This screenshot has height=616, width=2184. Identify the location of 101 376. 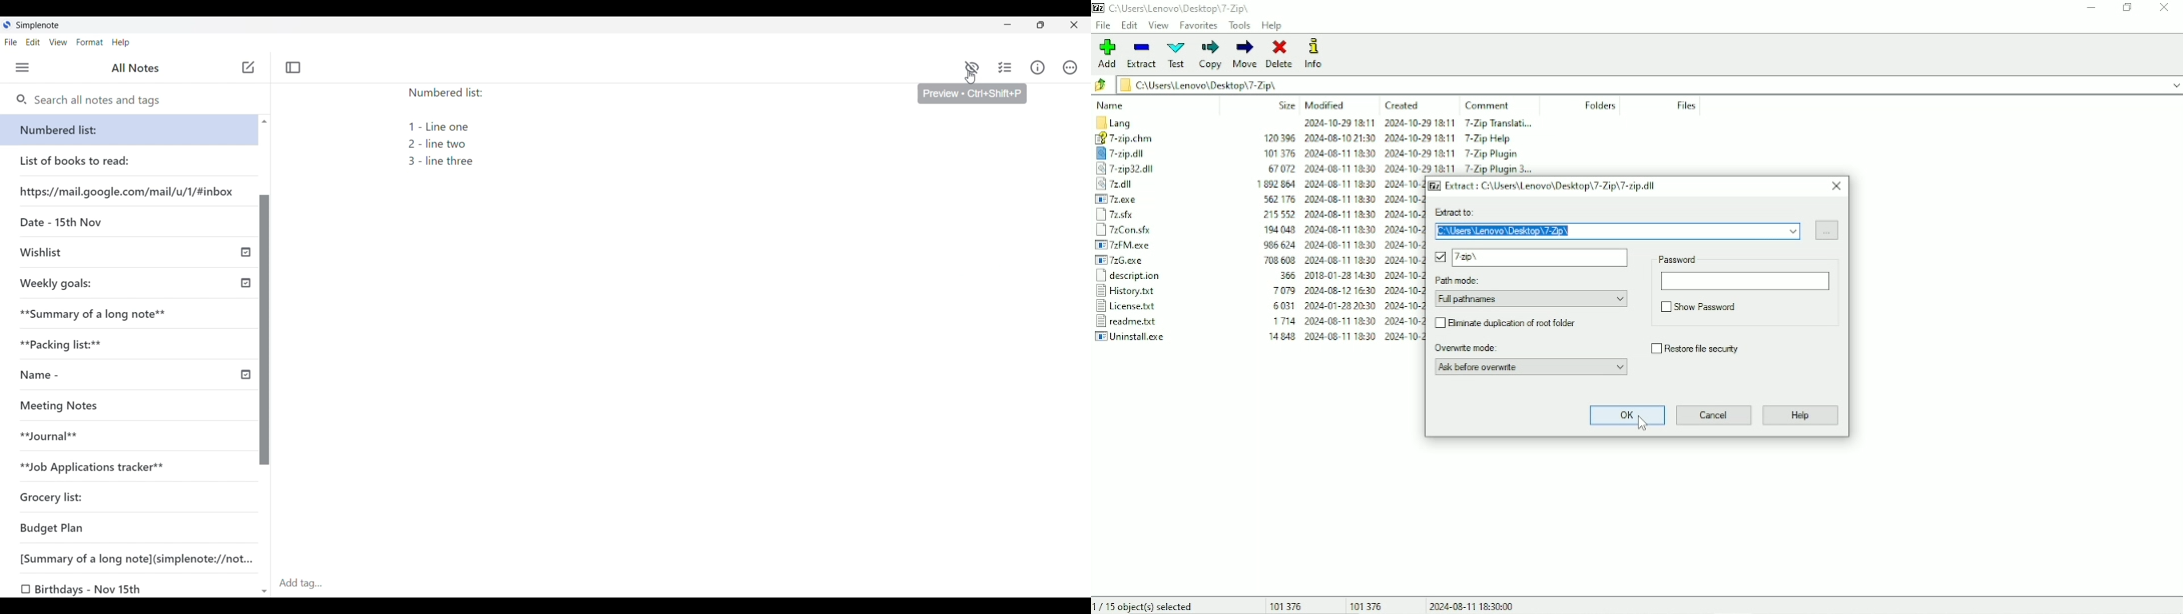
(1366, 605).